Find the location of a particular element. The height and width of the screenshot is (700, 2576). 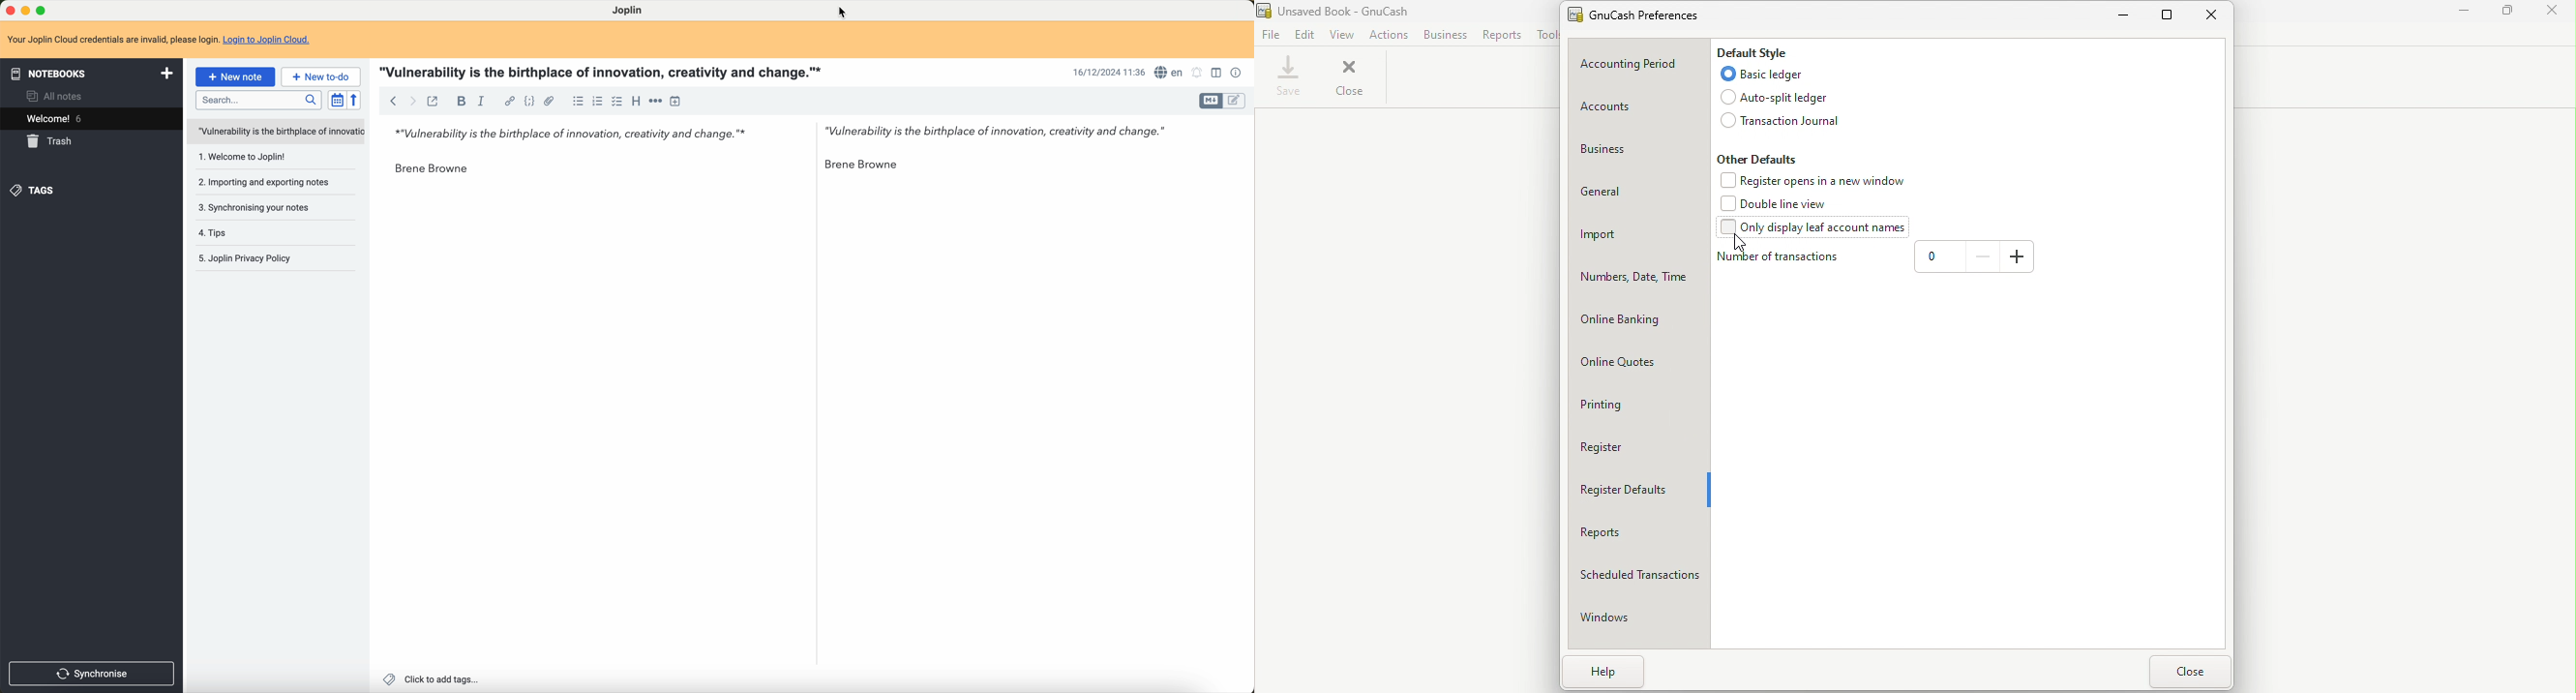

Double line view is located at coordinates (1781, 204).